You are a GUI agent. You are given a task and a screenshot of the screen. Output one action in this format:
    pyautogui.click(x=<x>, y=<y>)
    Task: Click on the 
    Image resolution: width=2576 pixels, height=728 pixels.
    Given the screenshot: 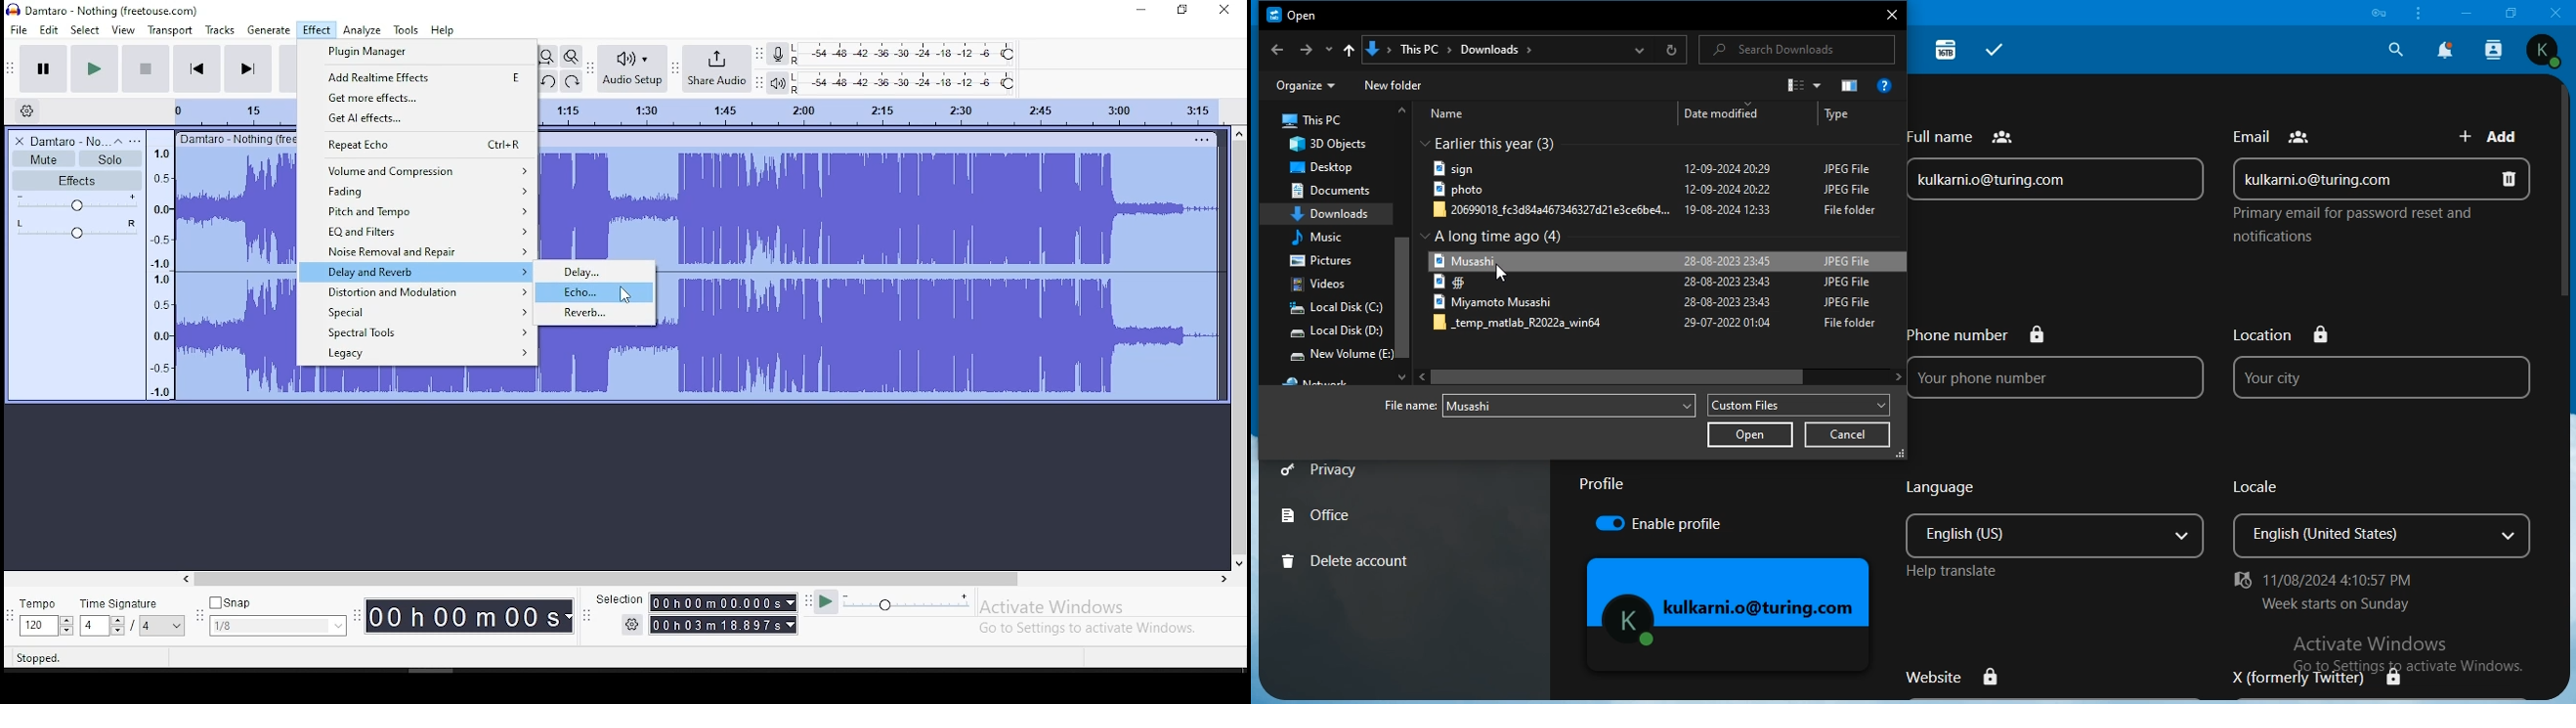 What is the action you would take?
    pyautogui.click(x=12, y=616)
    